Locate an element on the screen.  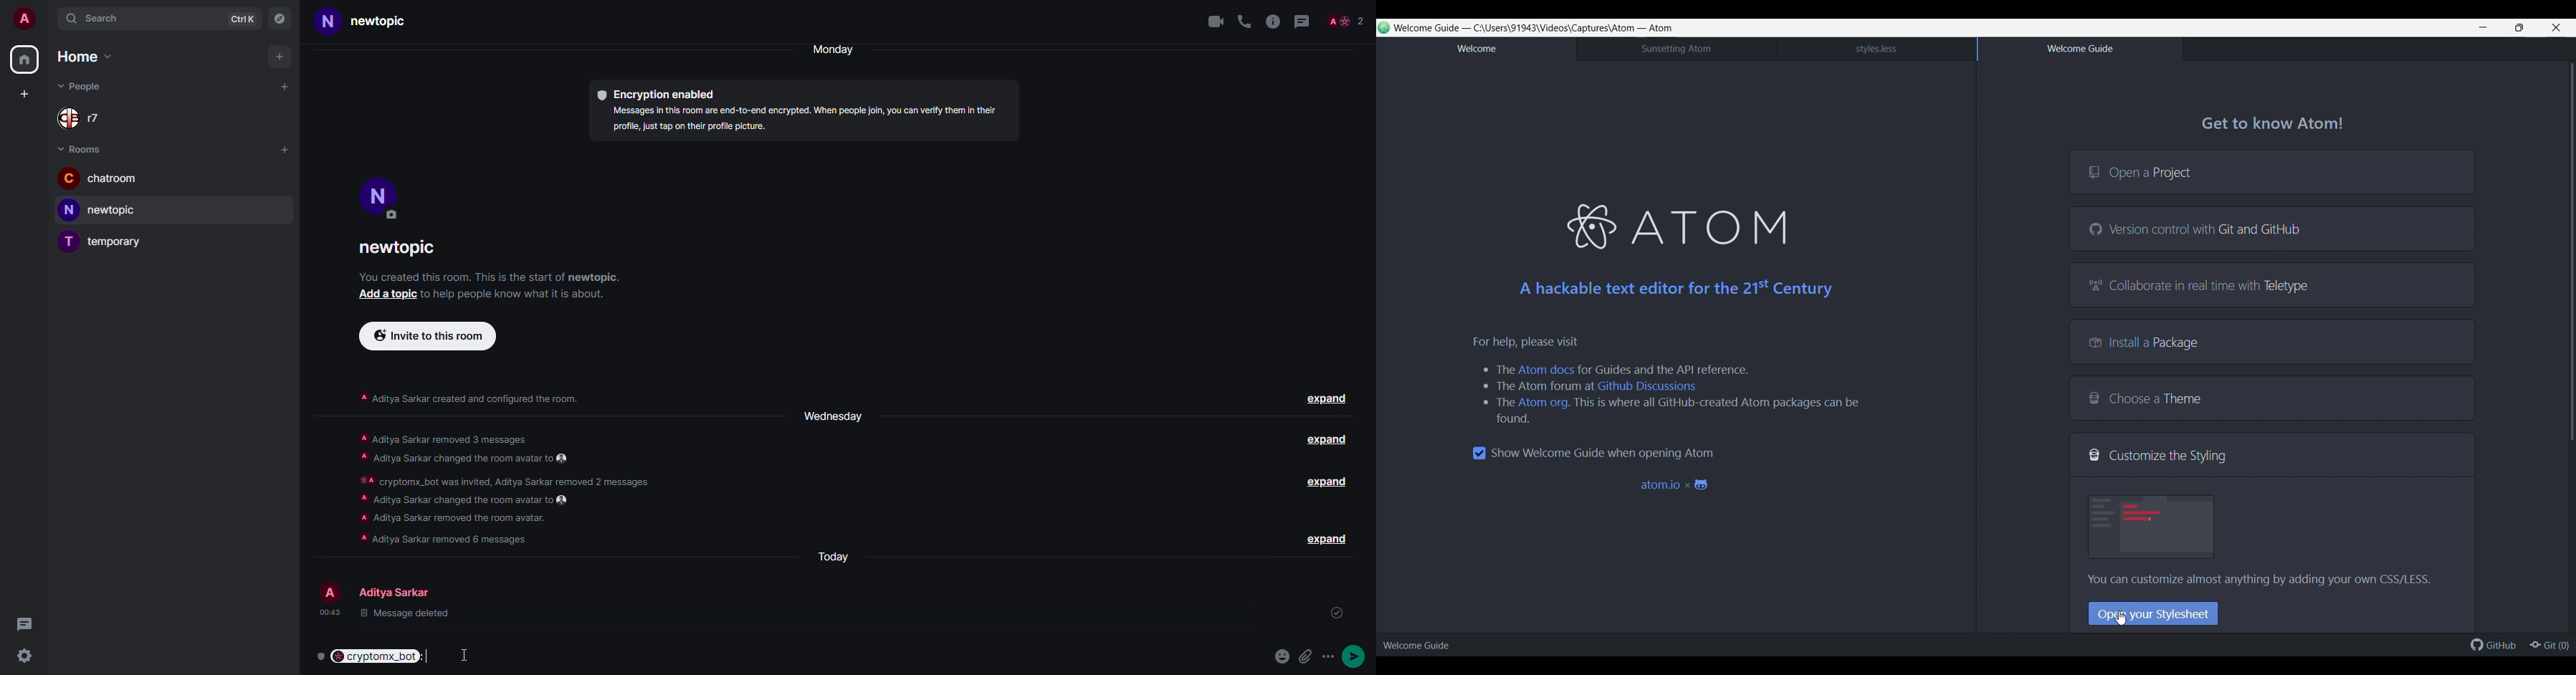
Welcome tab, current tab highlighted is located at coordinates (1476, 49).